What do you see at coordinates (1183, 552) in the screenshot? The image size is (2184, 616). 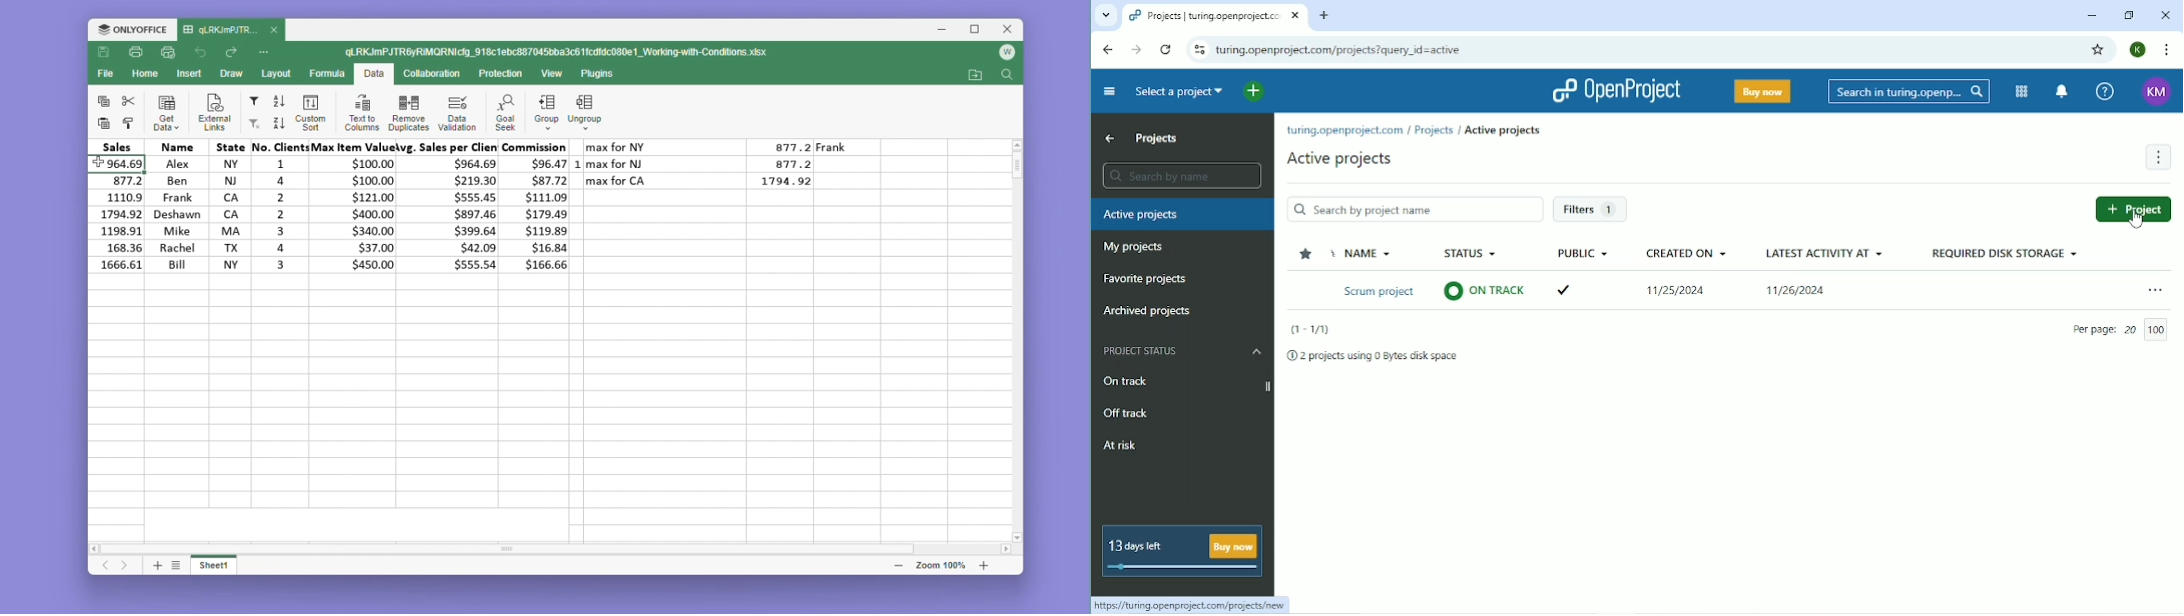 I see `13 days left buy now` at bounding box center [1183, 552].